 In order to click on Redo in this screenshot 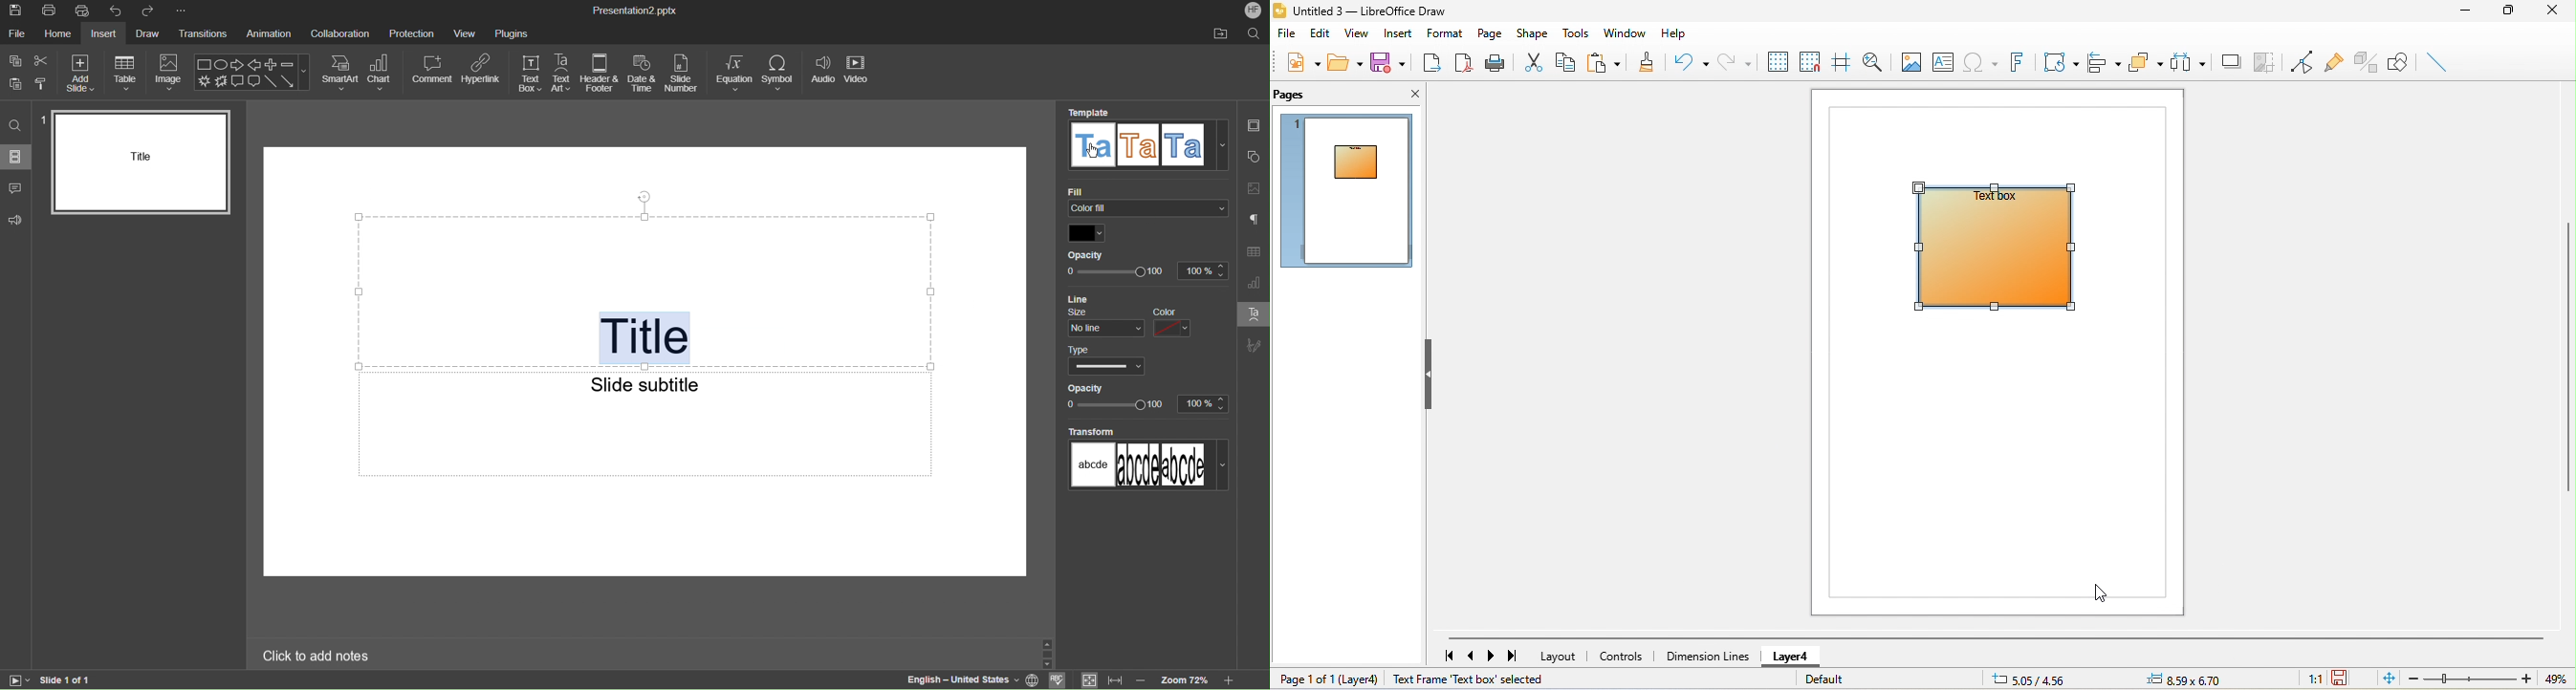, I will do `click(150, 11)`.